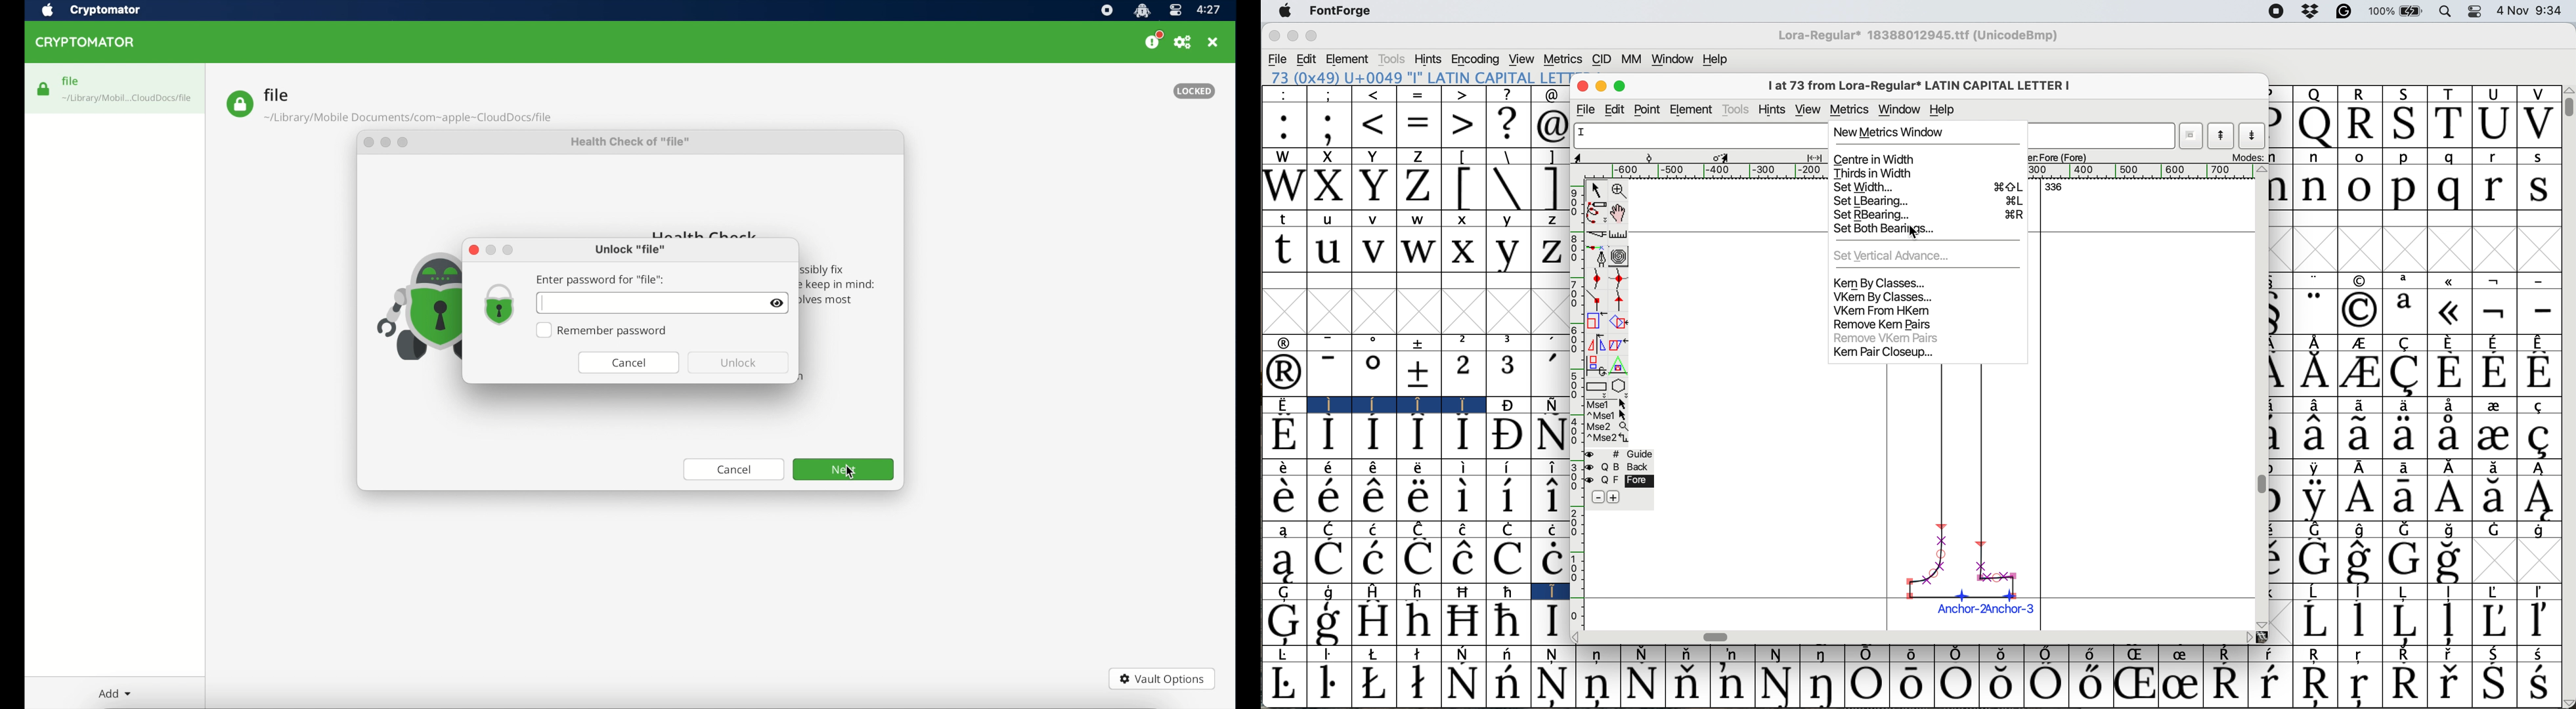 This screenshot has height=728, width=2576. Describe the element at coordinates (1210, 10) in the screenshot. I see `time` at that location.